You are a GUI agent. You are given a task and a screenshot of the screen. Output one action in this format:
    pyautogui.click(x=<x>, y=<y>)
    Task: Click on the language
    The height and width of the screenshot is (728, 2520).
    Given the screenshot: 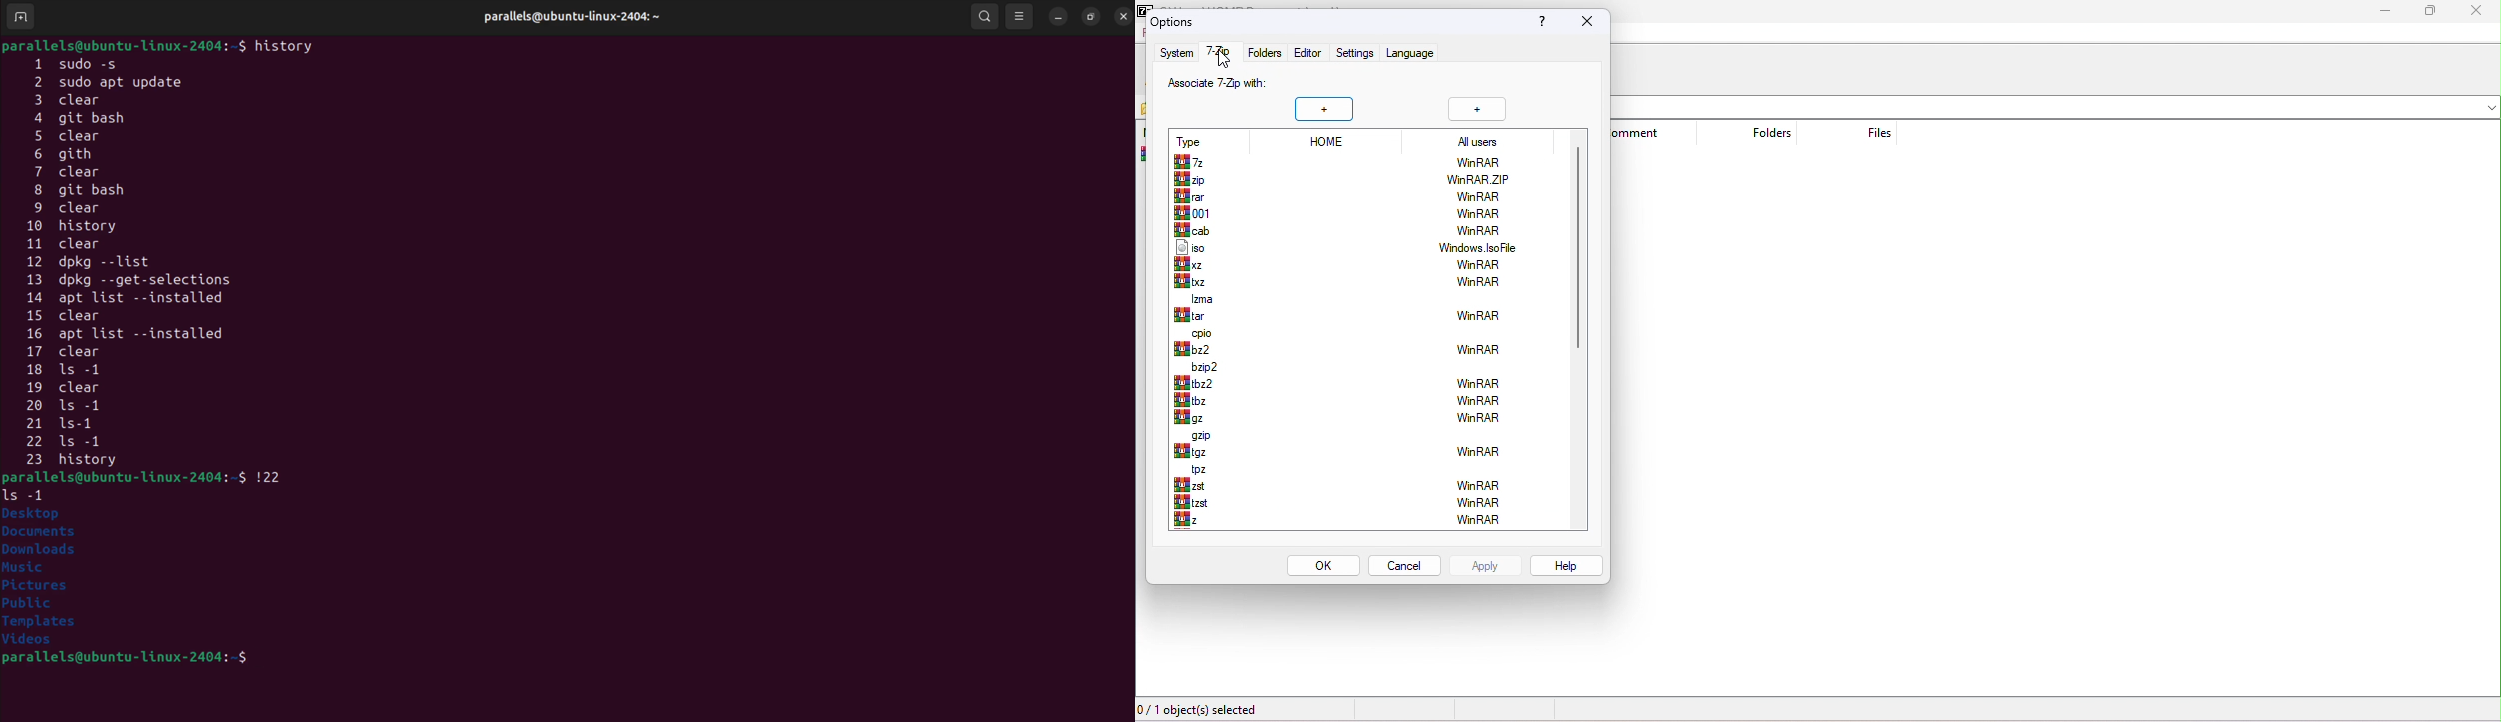 What is the action you would take?
    pyautogui.click(x=1409, y=52)
    